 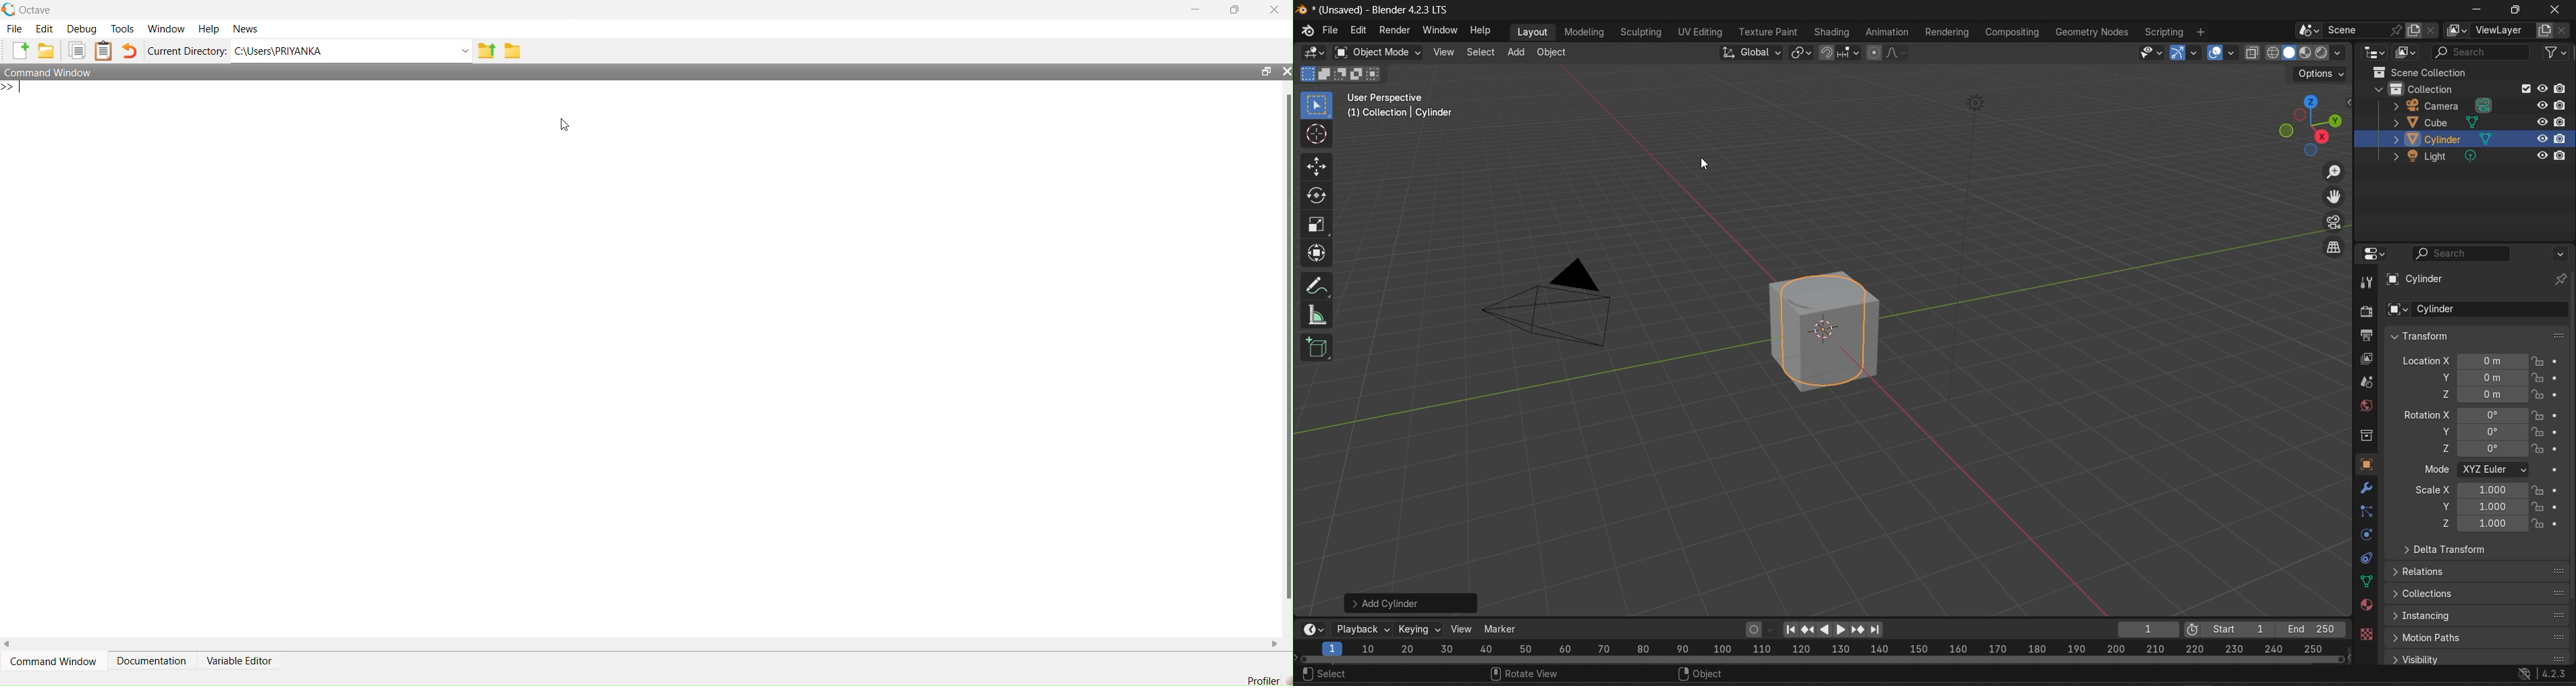 What do you see at coordinates (2562, 88) in the screenshot?
I see `disable in renders` at bounding box center [2562, 88].